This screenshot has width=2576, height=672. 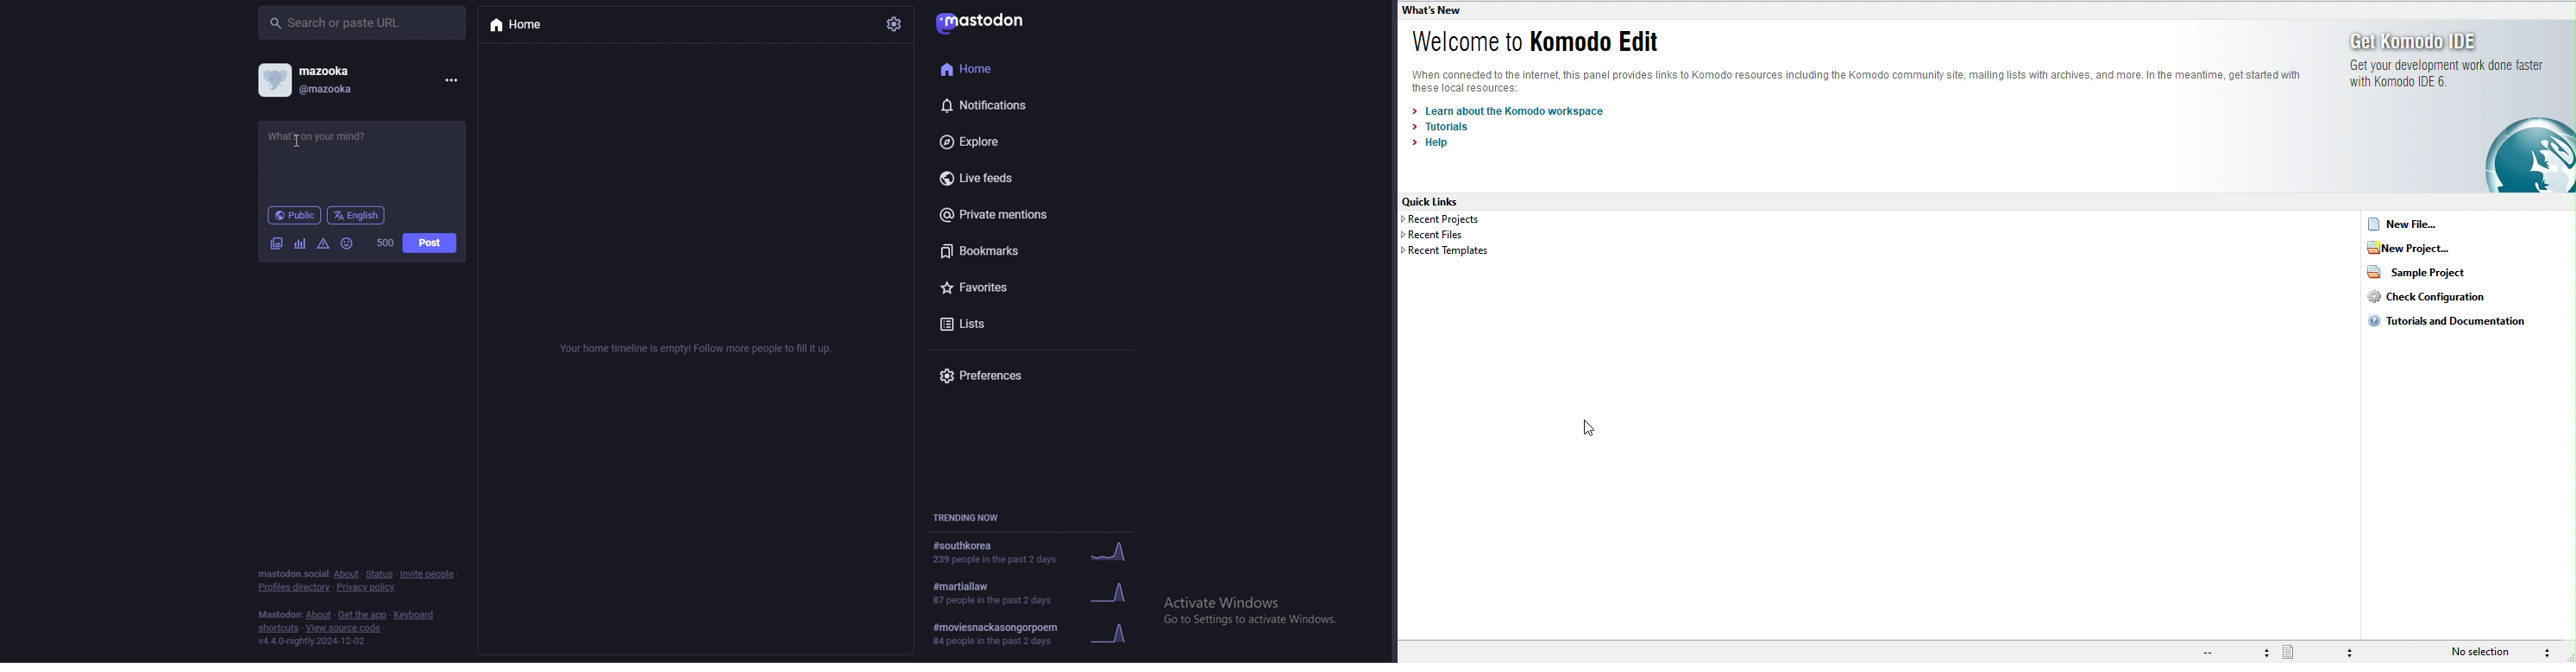 What do you see at coordinates (347, 574) in the screenshot?
I see `about` at bounding box center [347, 574].